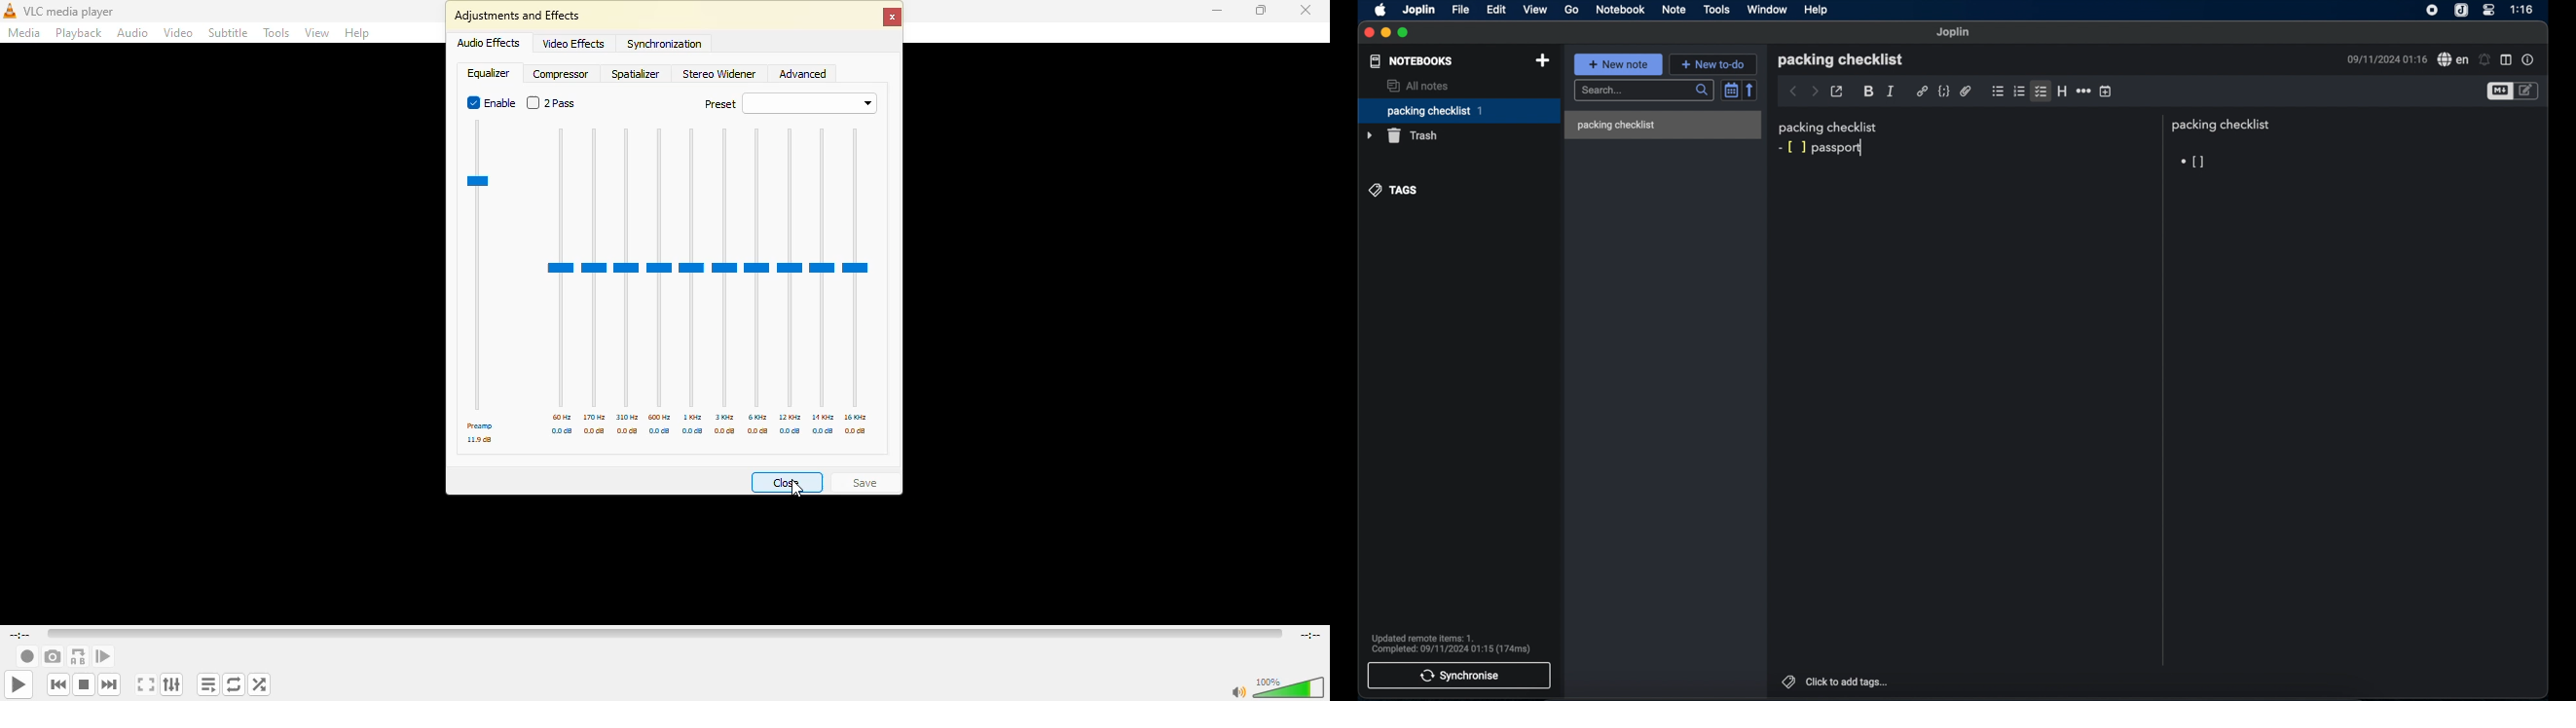 Image resolution: width=2576 pixels, height=728 pixels. What do you see at coordinates (1458, 111) in the screenshot?
I see `packing checklist` at bounding box center [1458, 111].